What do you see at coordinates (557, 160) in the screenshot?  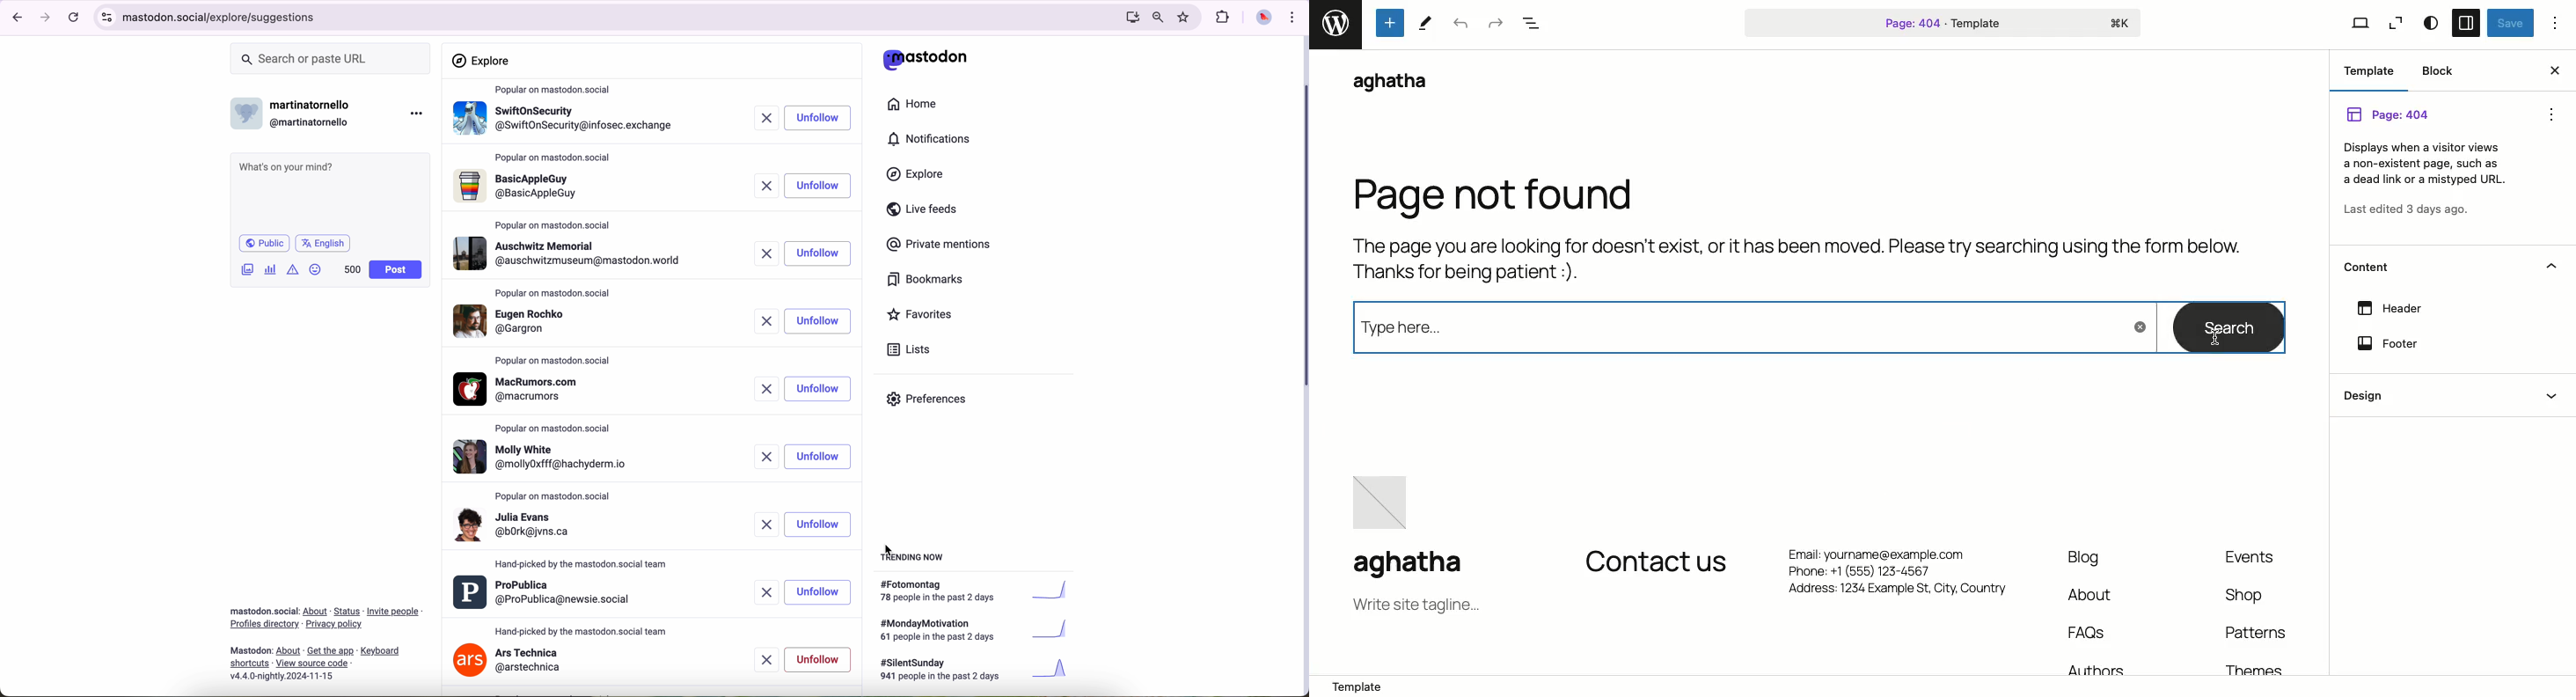 I see `popular on mastodon.social` at bounding box center [557, 160].